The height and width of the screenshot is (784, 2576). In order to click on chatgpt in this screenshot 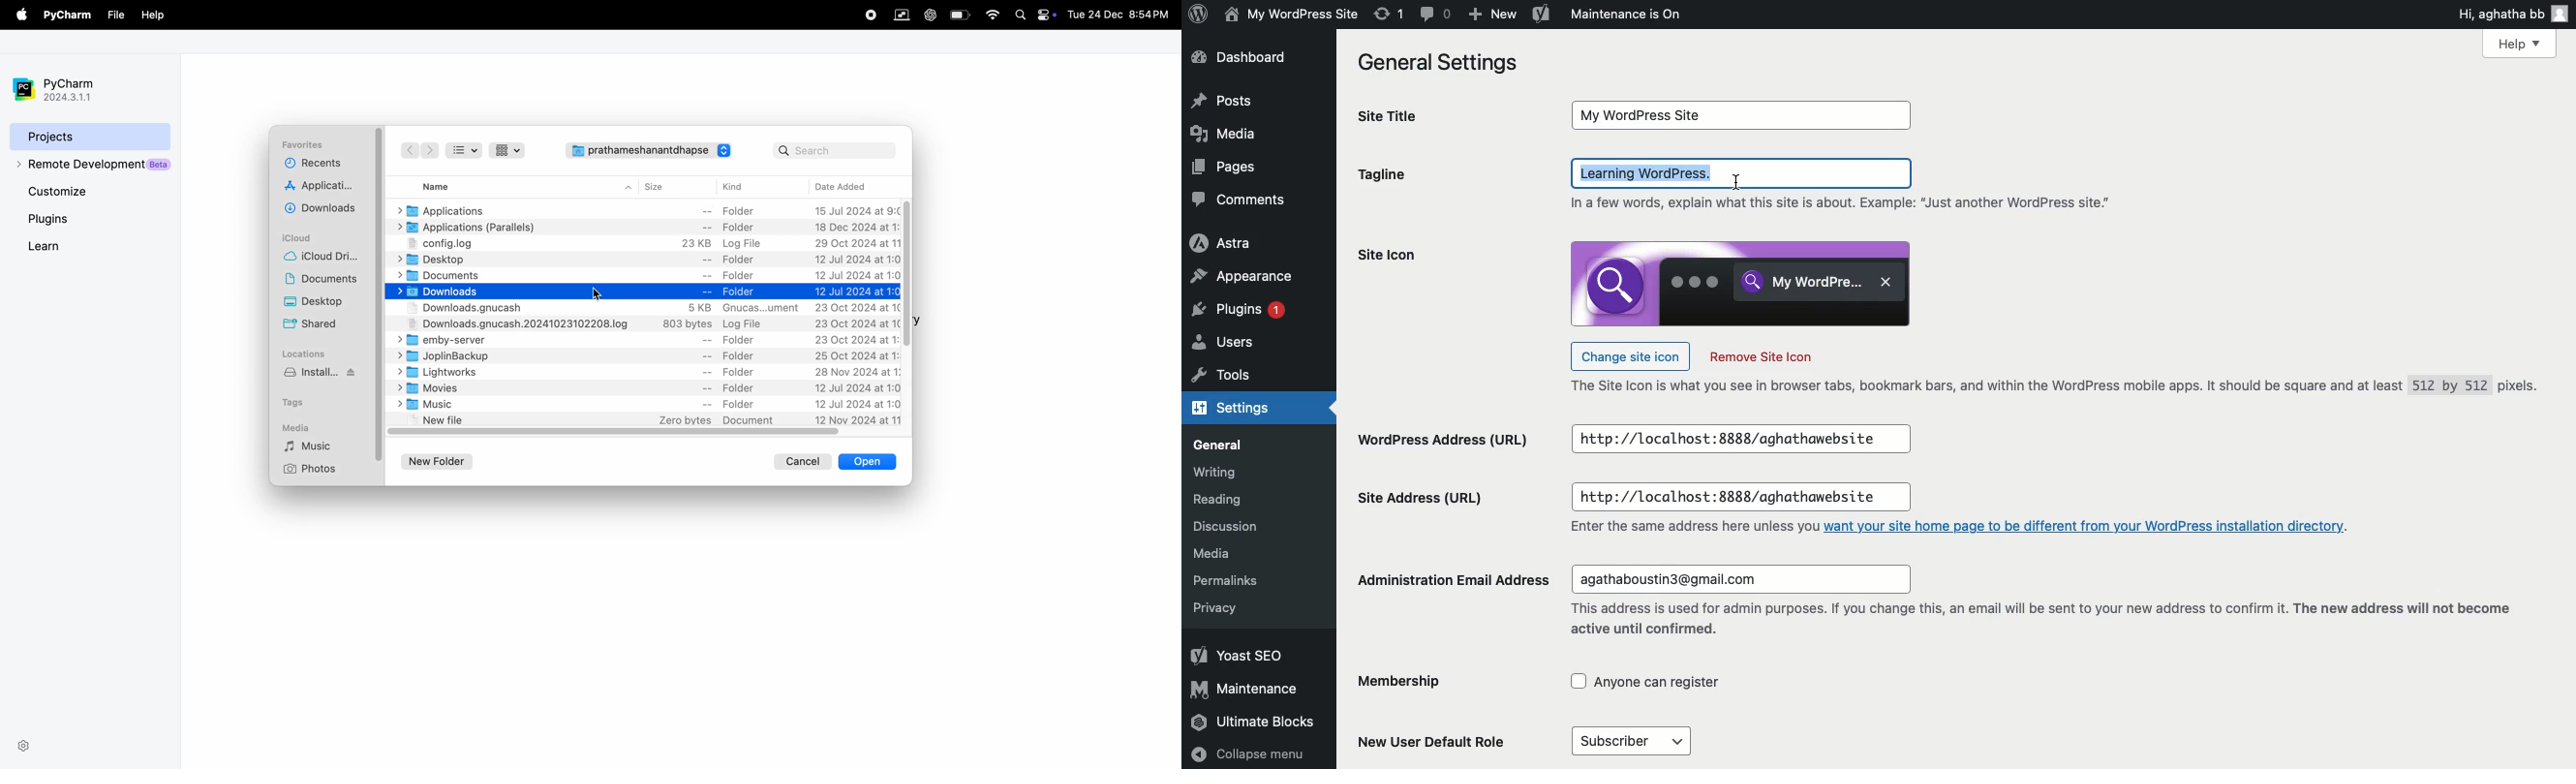, I will do `click(930, 14)`.